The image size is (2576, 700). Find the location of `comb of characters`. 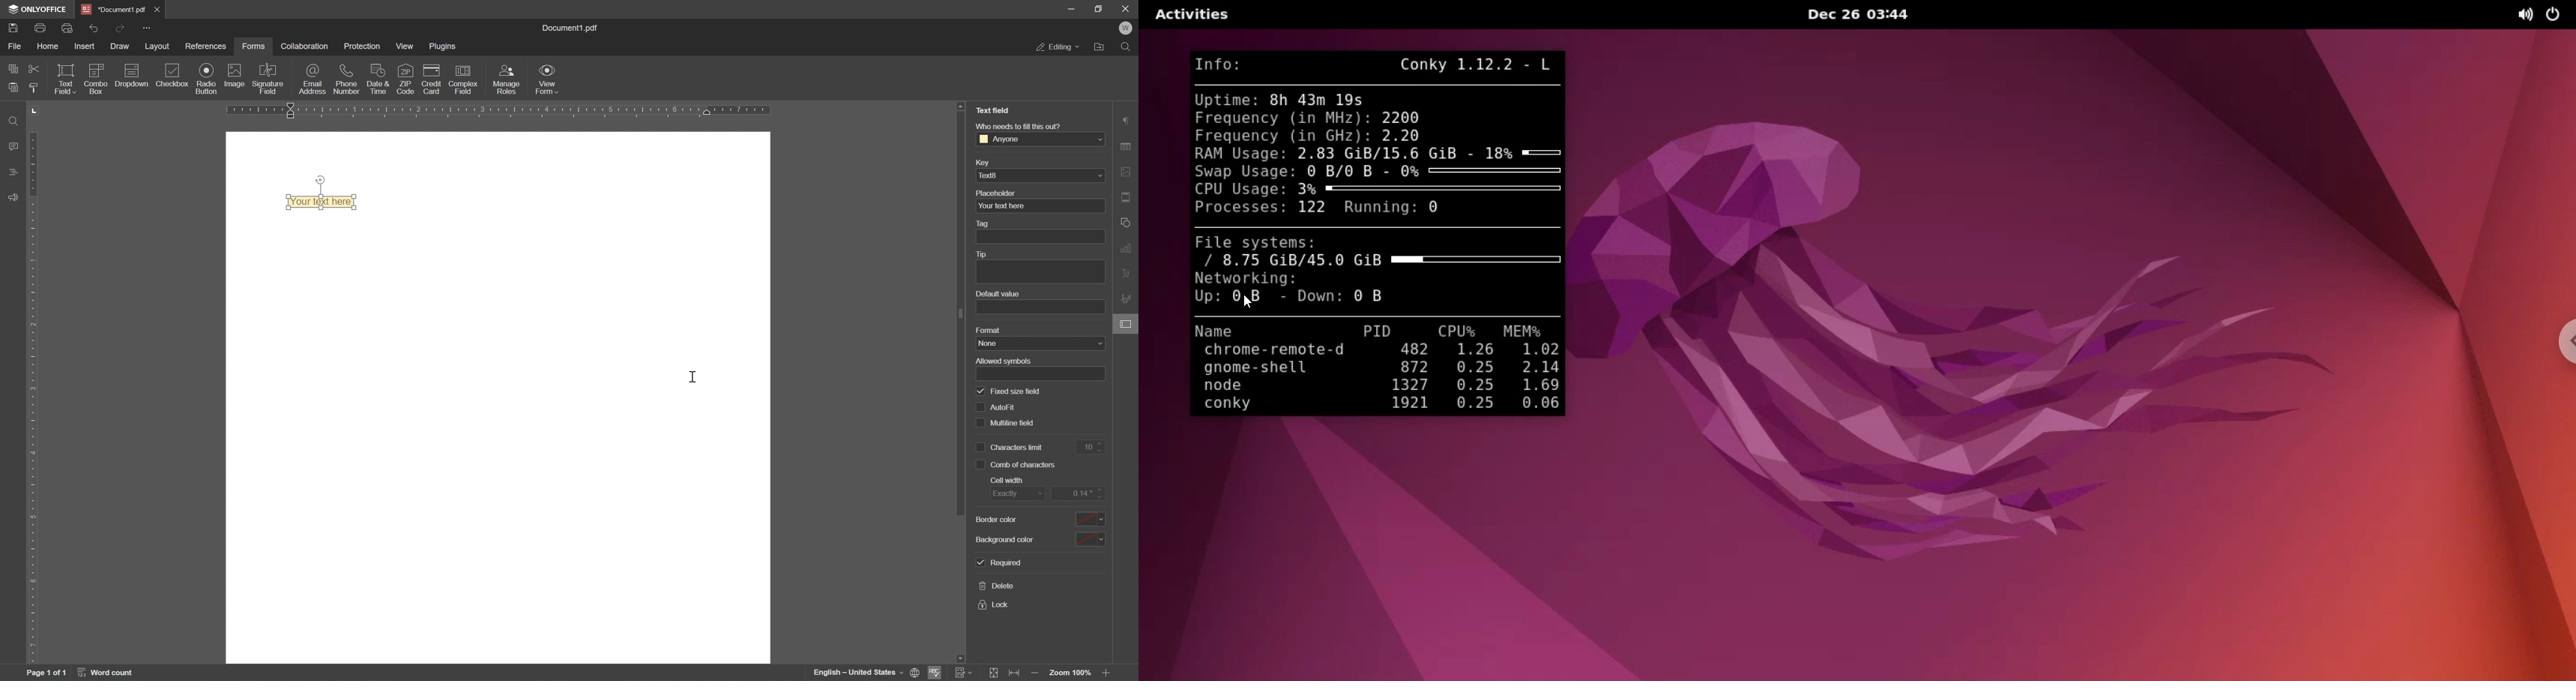

comb of characters is located at coordinates (1019, 463).